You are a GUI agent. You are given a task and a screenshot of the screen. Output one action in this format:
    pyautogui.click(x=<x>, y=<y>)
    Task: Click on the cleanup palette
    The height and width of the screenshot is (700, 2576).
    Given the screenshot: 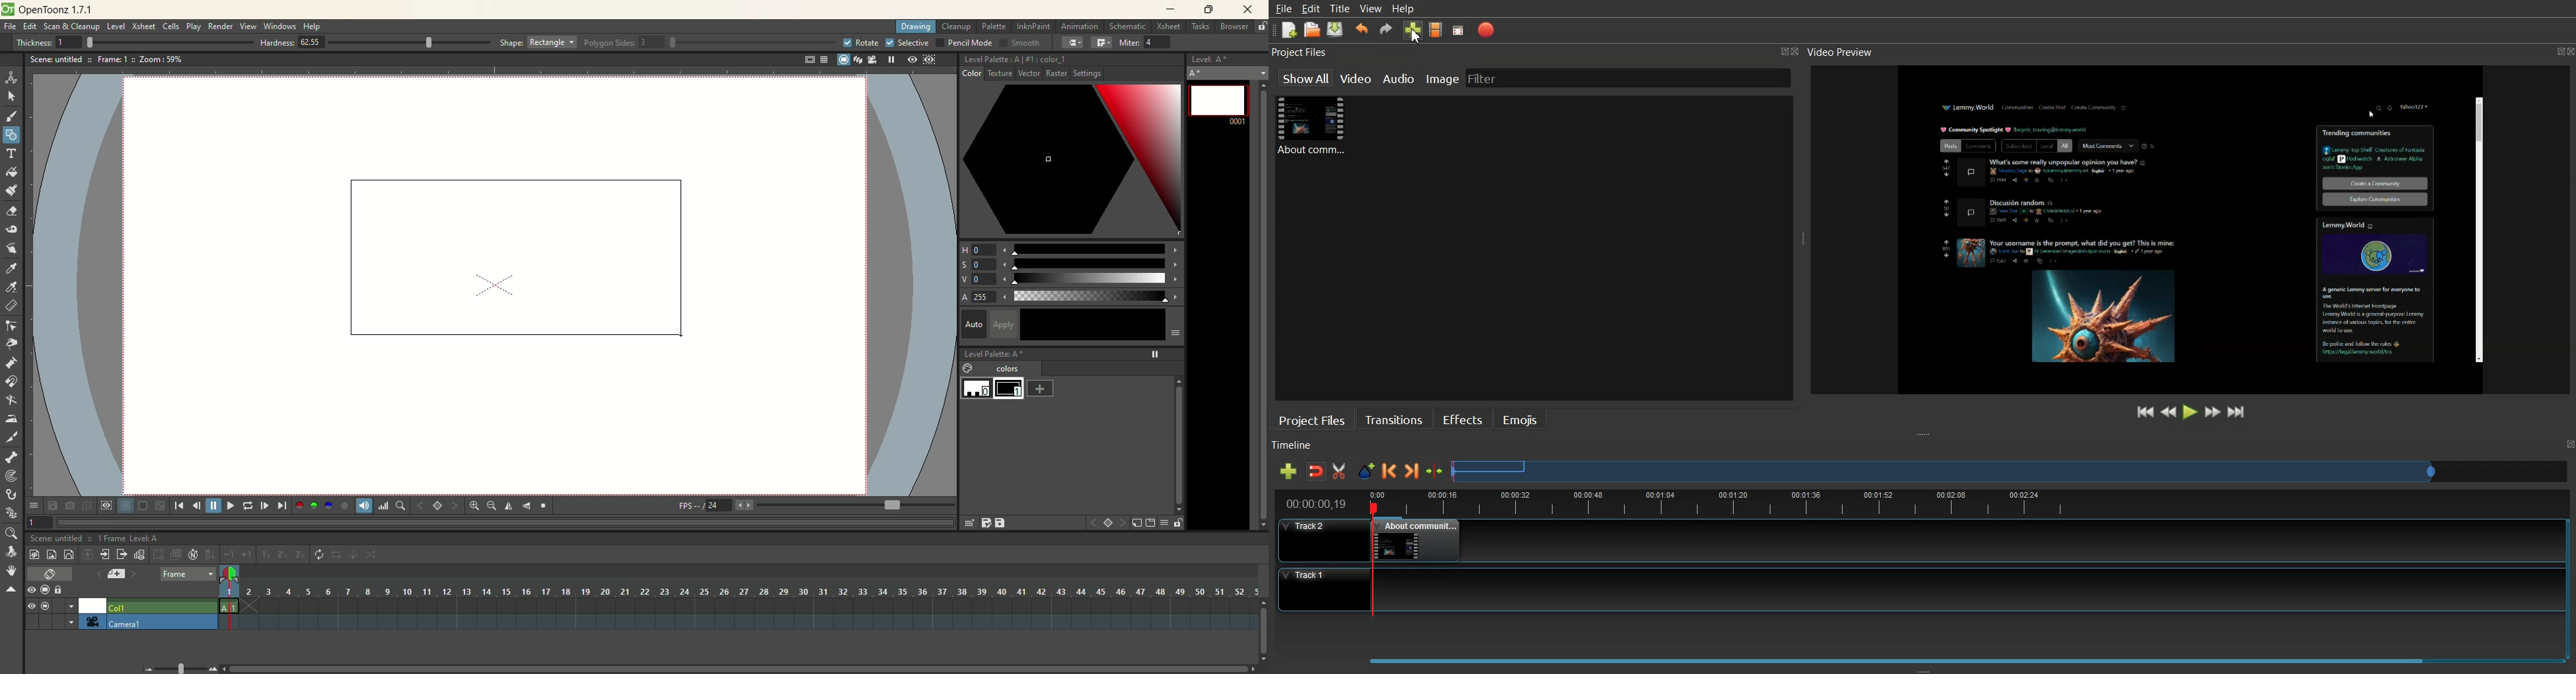 What is the action you would take?
    pyautogui.click(x=1072, y=59)
    